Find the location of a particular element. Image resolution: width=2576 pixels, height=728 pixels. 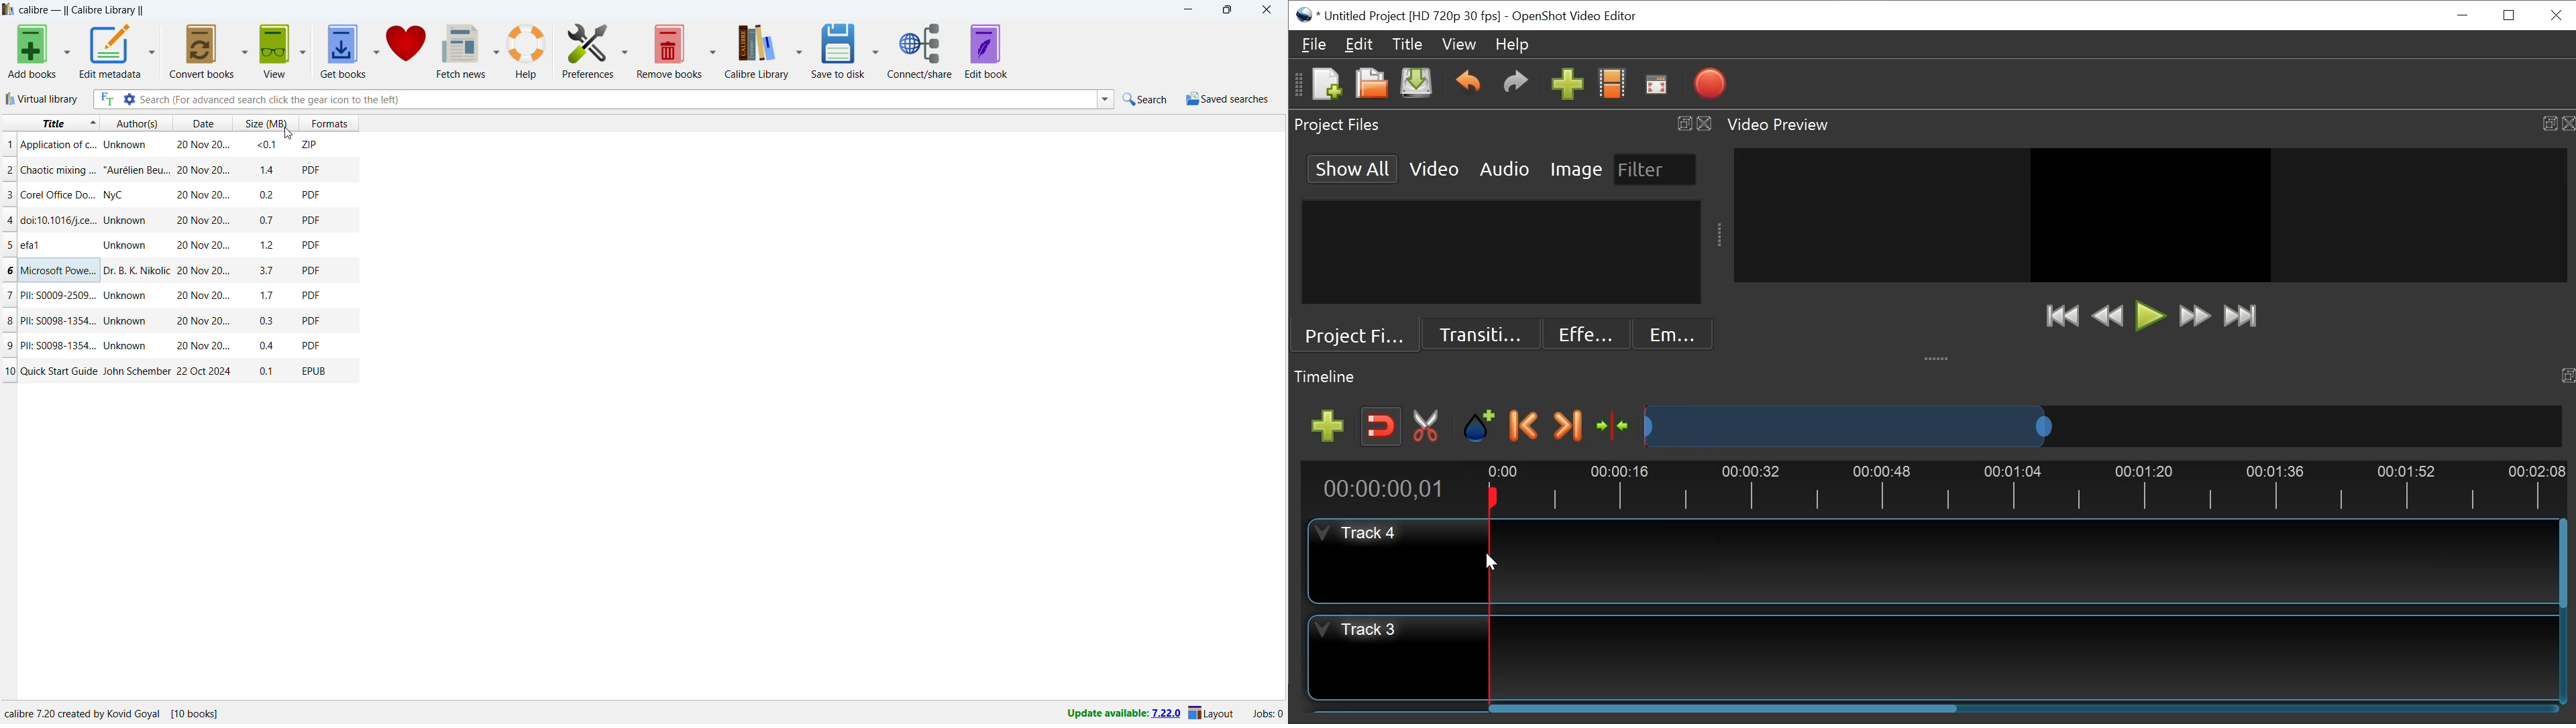

 is located at coordinates (111, 52).